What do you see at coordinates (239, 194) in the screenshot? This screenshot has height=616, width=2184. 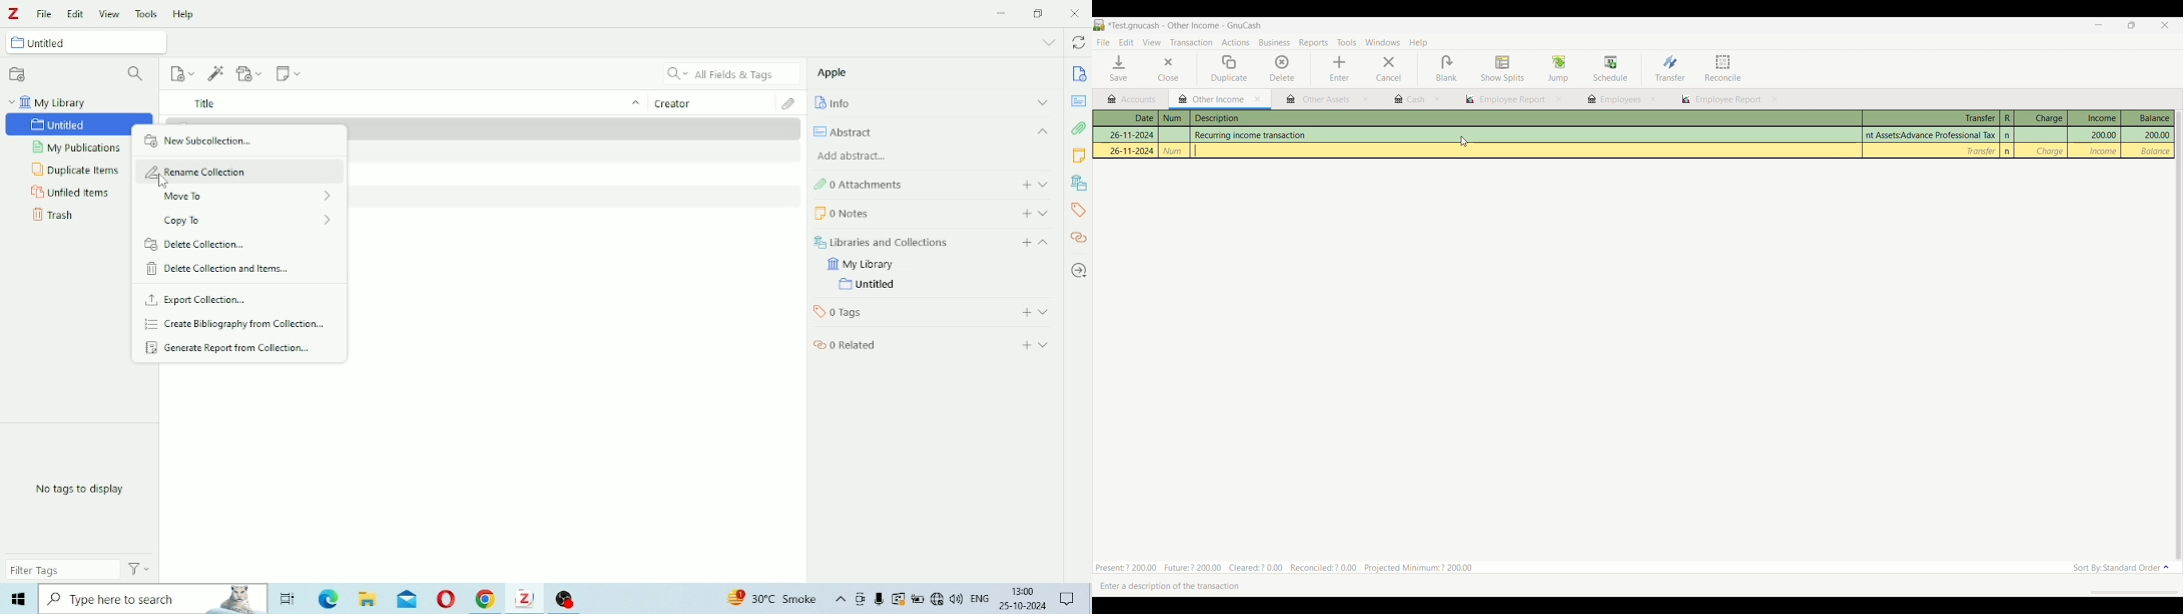 I see `Move To.` at bounding box center [239, 194].